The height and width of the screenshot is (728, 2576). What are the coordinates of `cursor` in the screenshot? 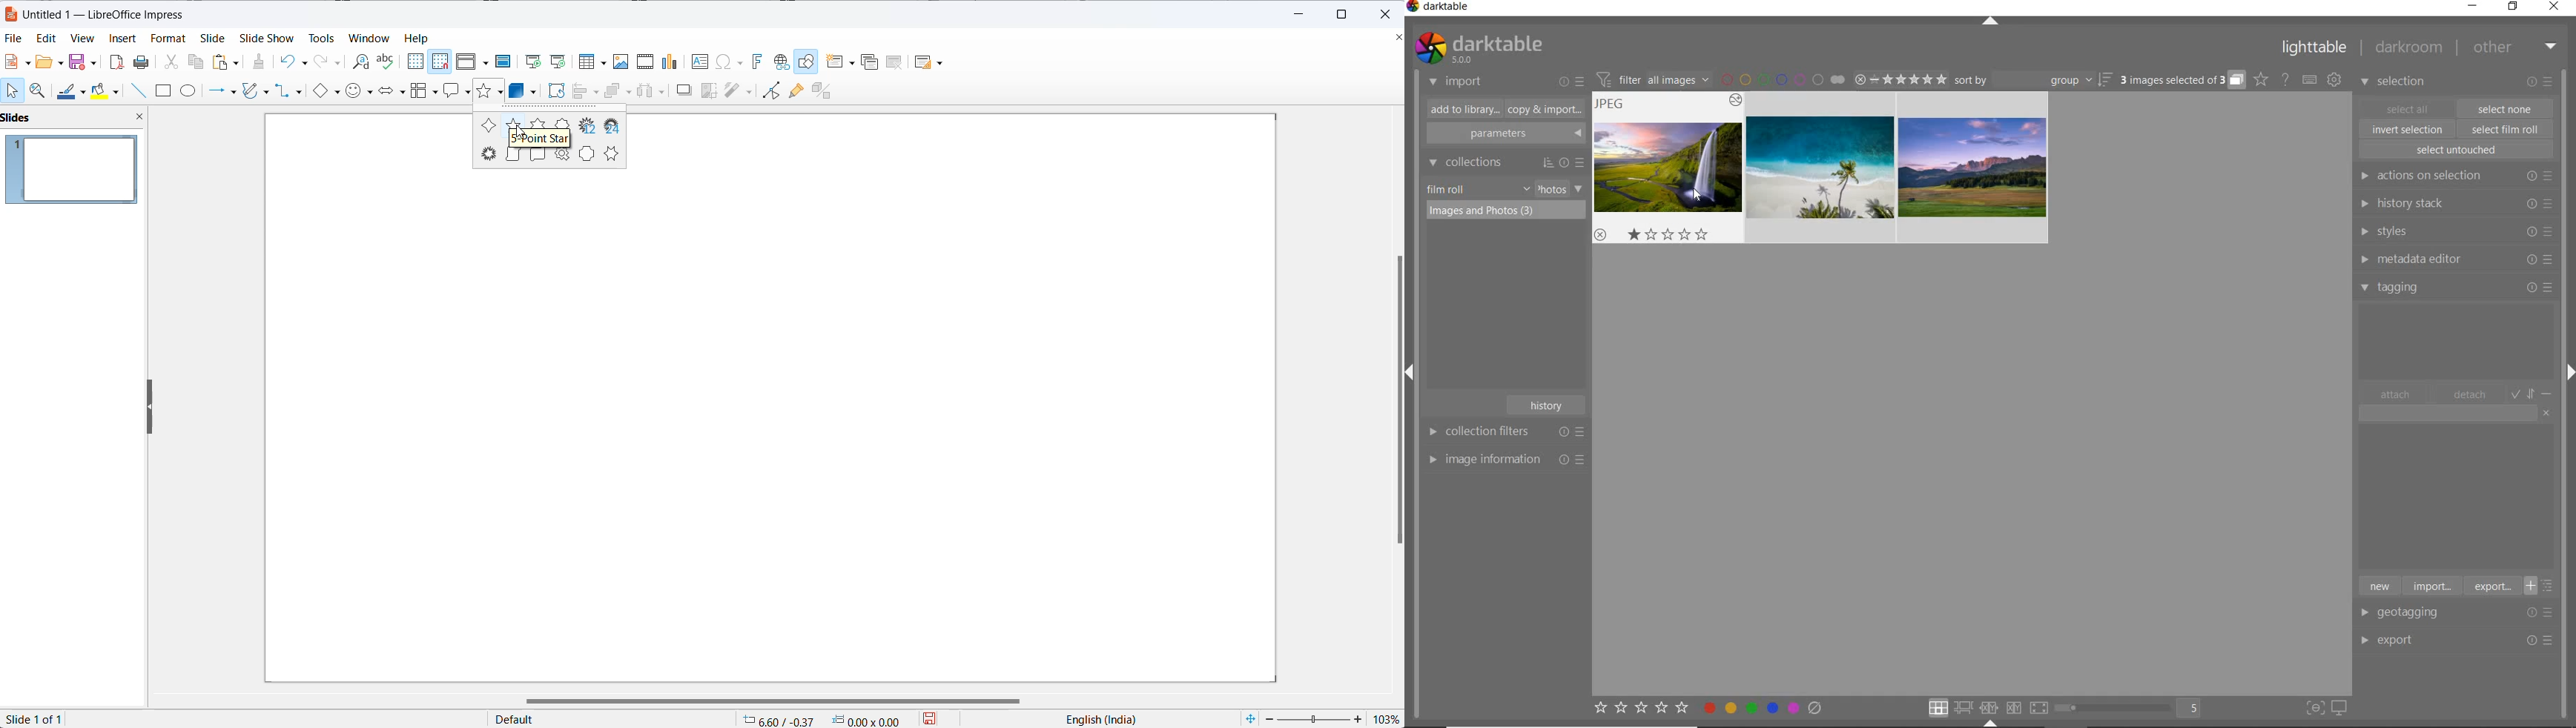 It's located at (500, 100).